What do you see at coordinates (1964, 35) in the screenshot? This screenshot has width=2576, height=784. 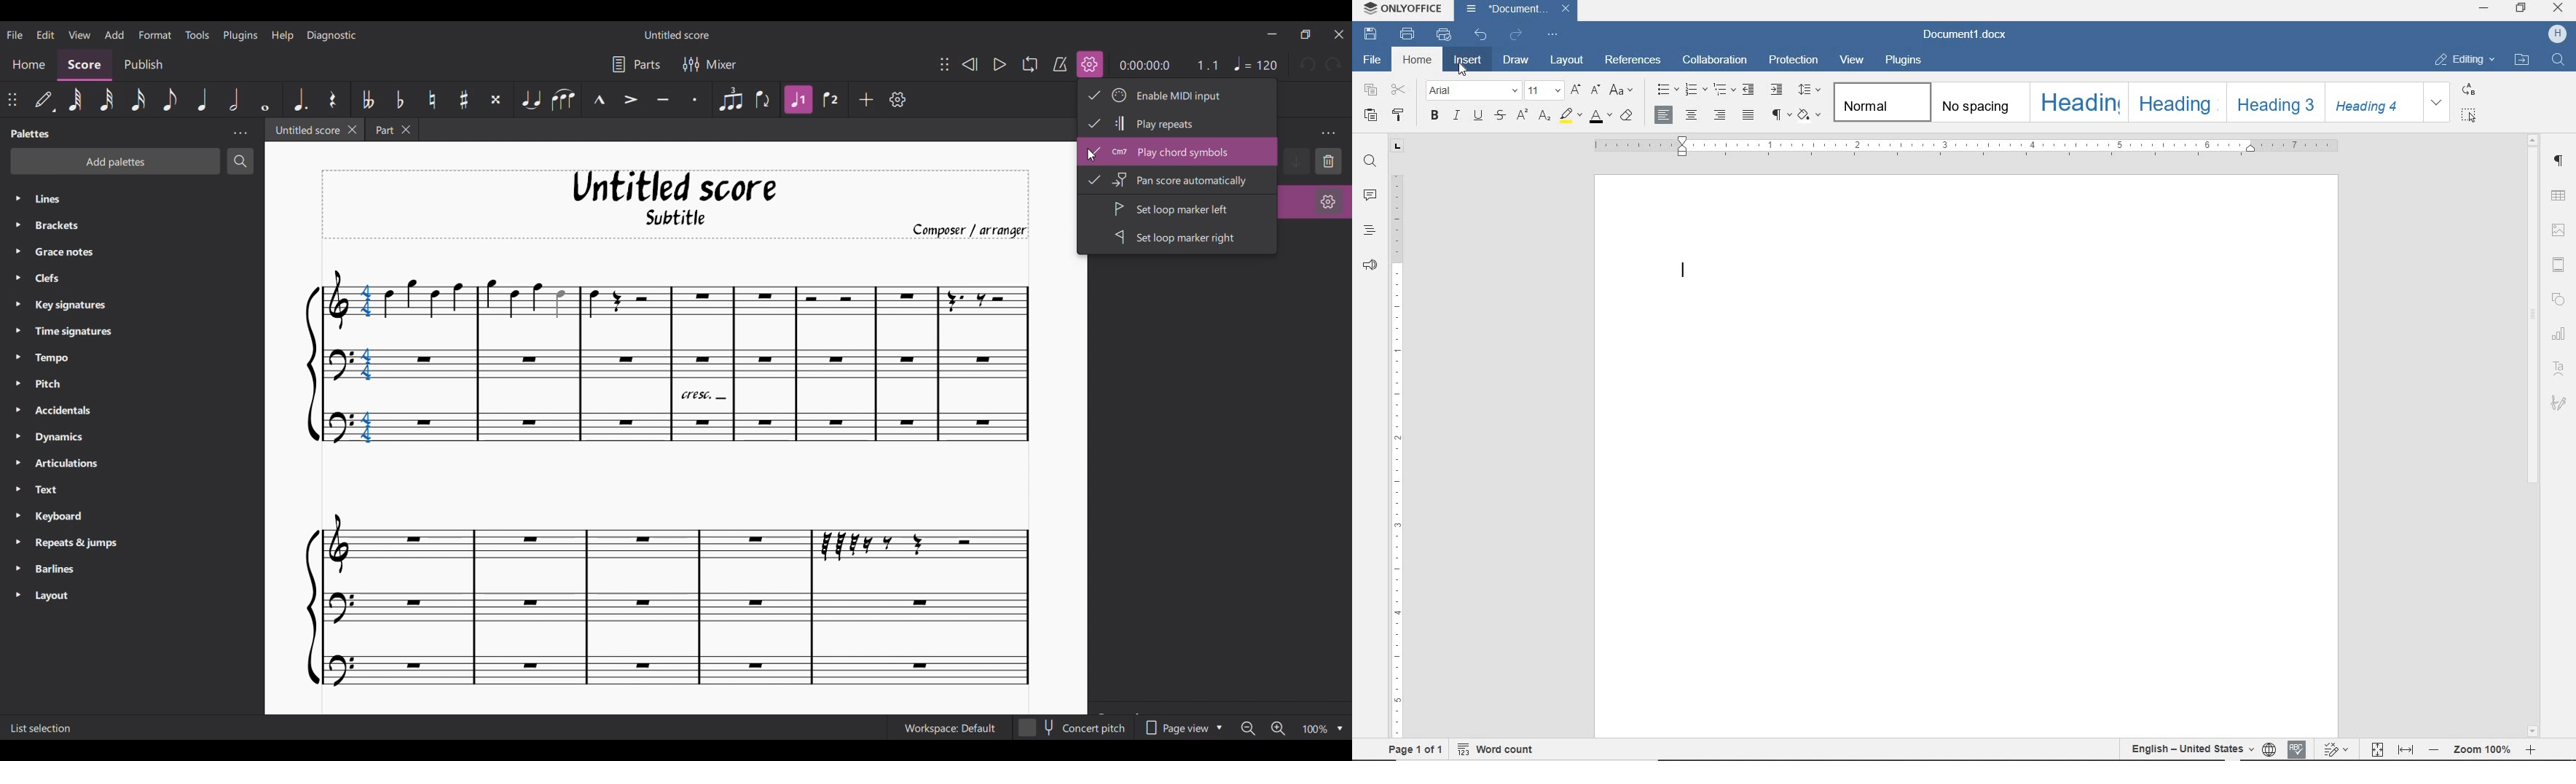 I see `Document1.docx(document name)` at bounding box center [1964, 35].